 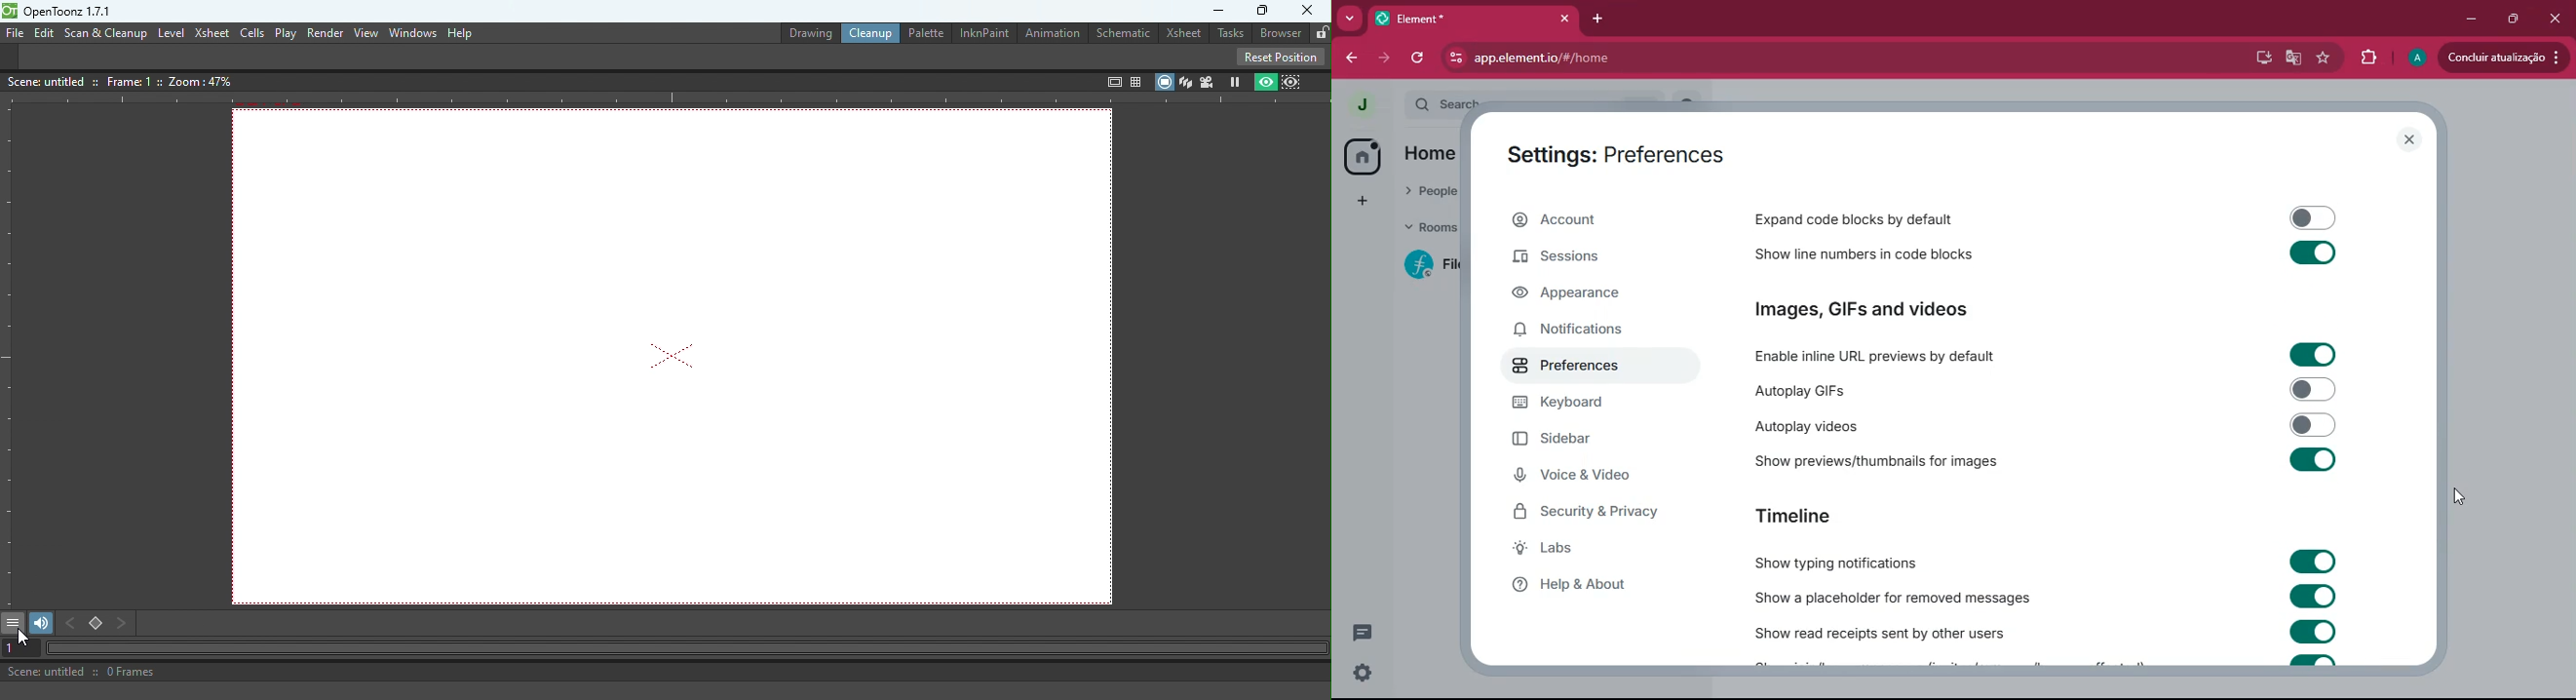 What do you see at coordinates (1889, 219) in the screenshot?
I see `expand code blocks by default` at bounding box center [1889, 219].